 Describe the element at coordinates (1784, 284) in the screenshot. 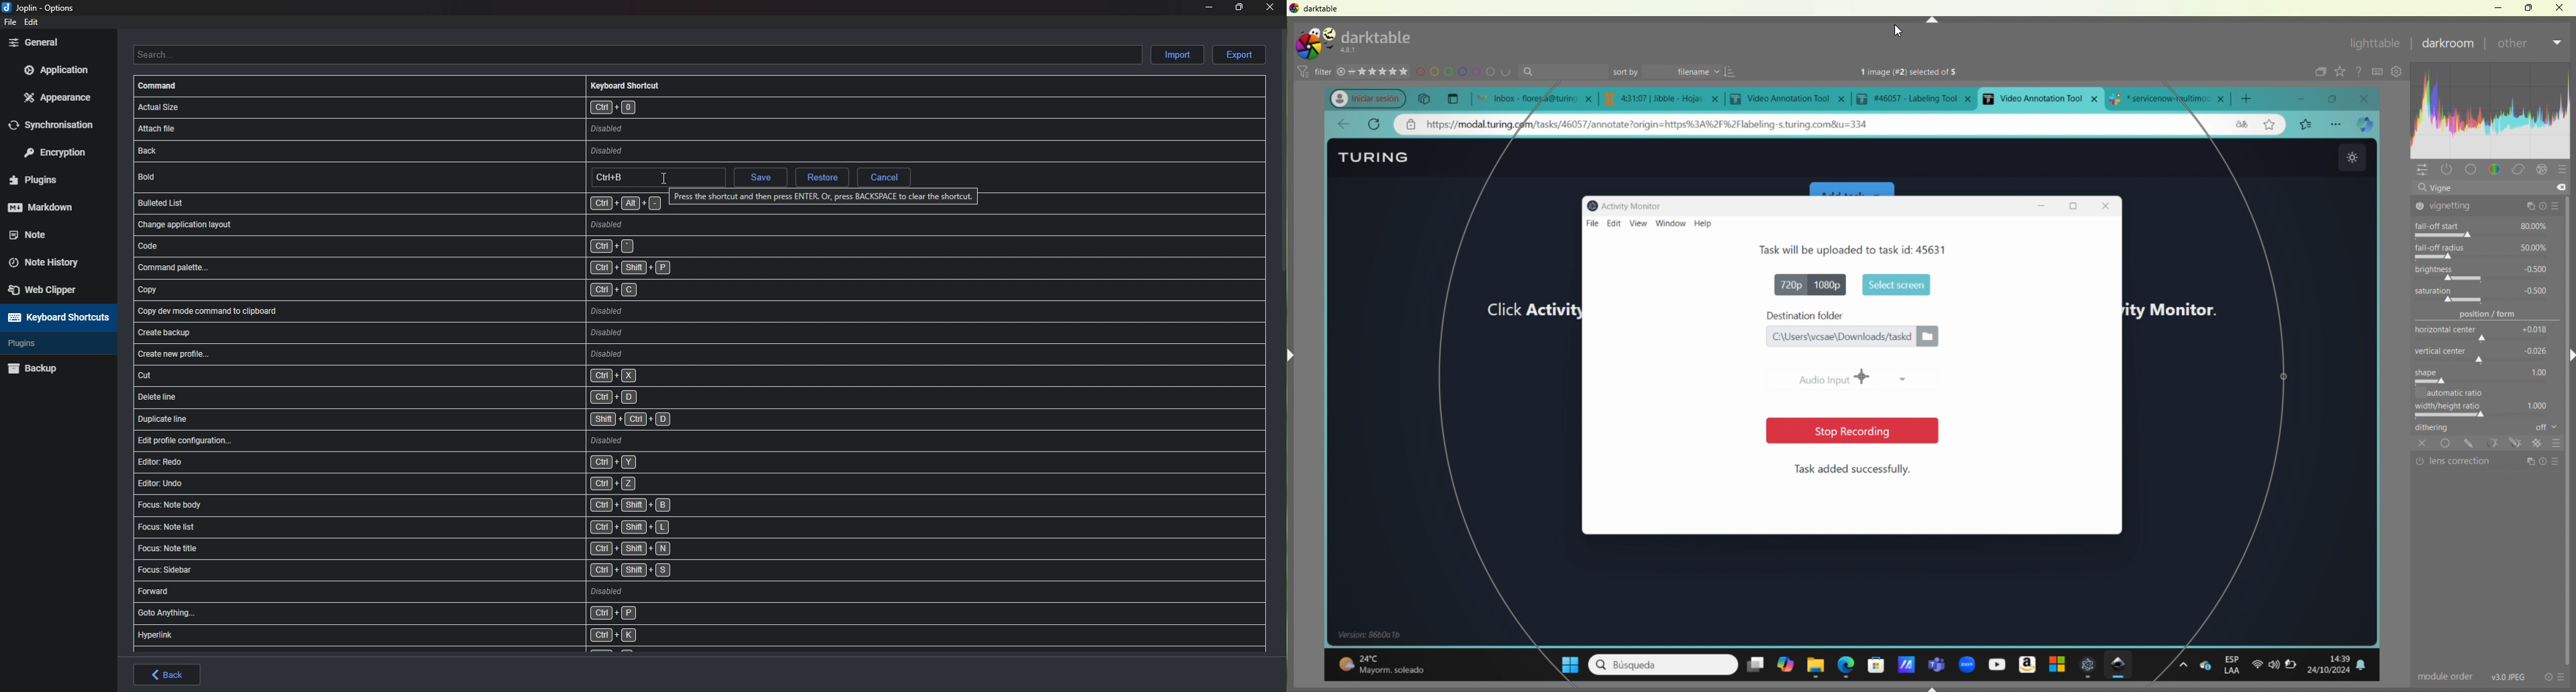

I see `720p` at that location.